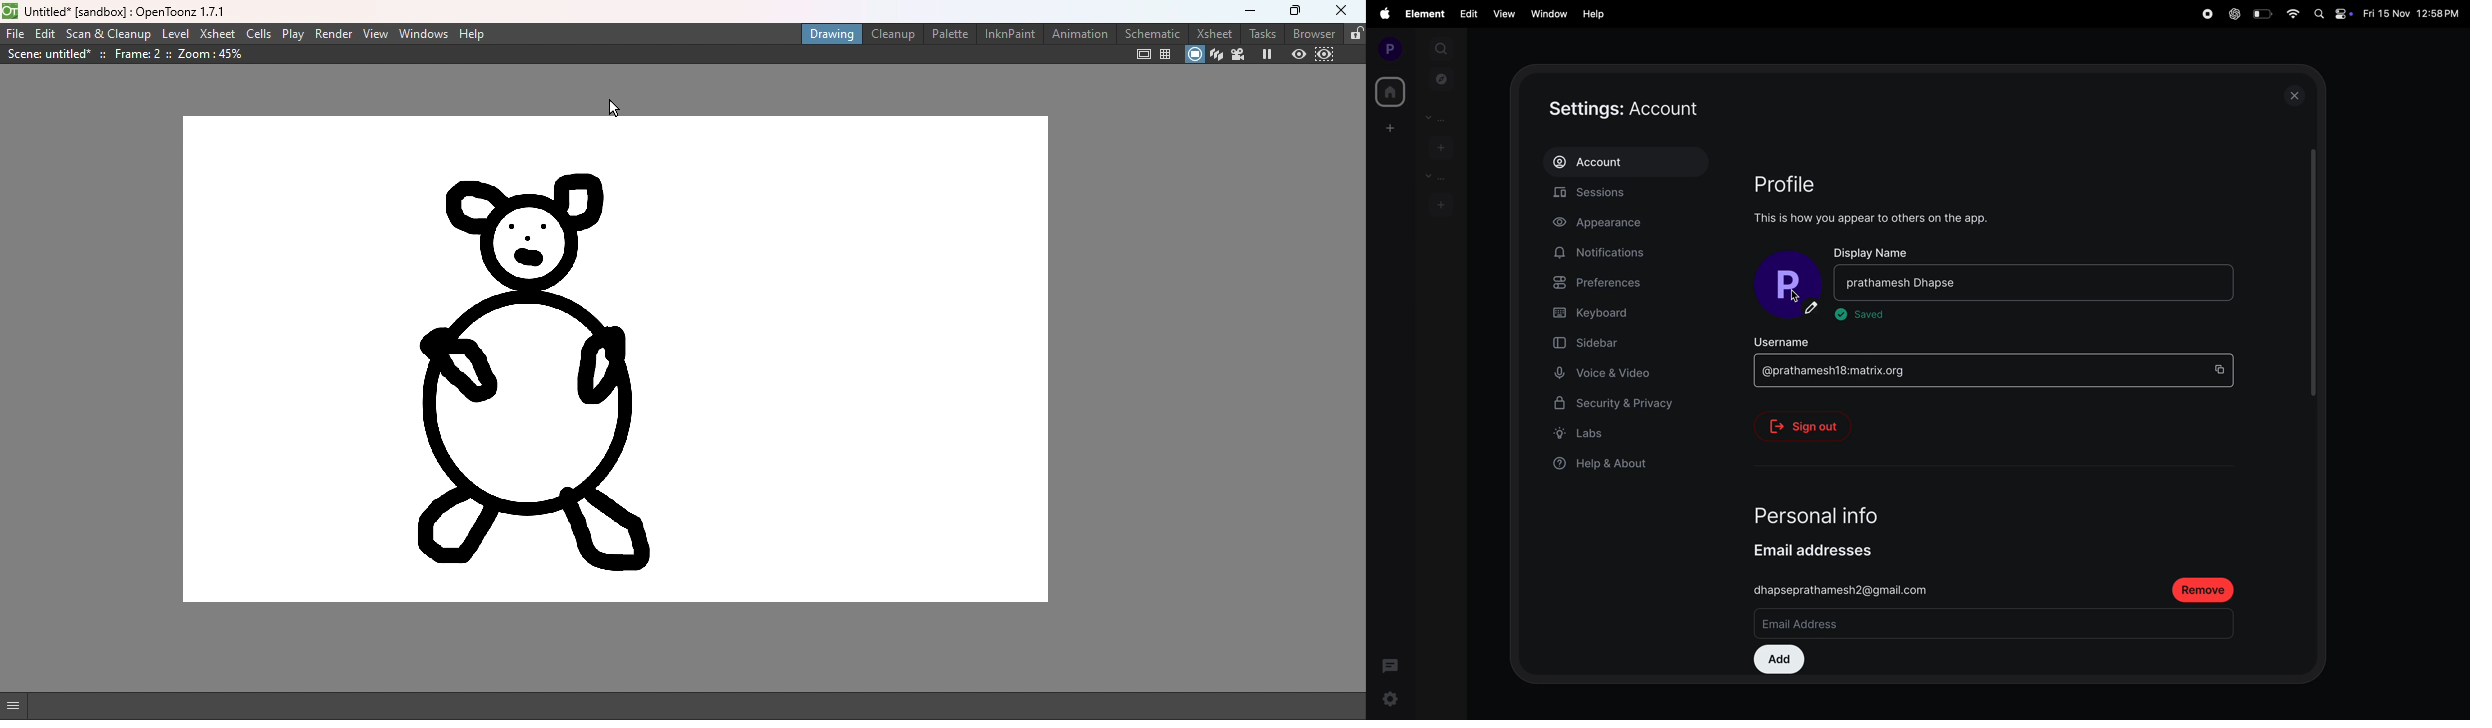 The height and width of the screenshot is (728, 2492). Describe the element at coordinates (1838, 508) in the screenshot. I see `personal info` at that location.